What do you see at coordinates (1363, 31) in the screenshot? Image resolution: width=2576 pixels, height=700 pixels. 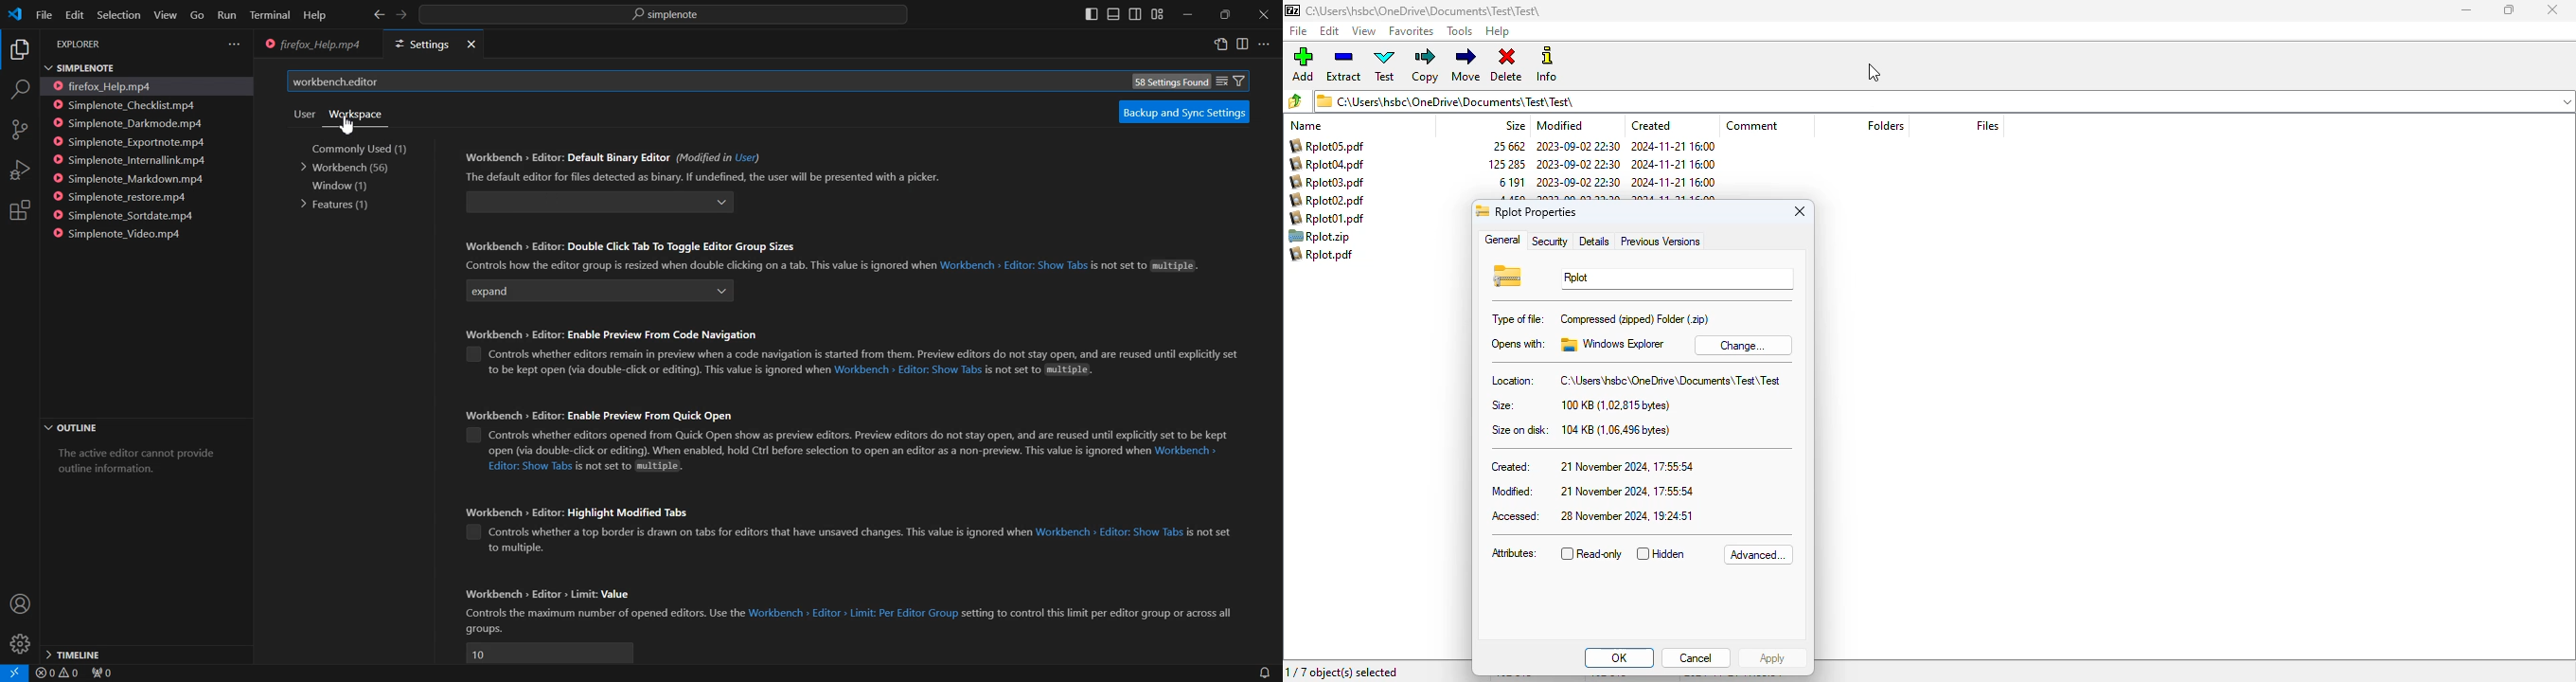 I see `view` at bounding box center [1363, 31].